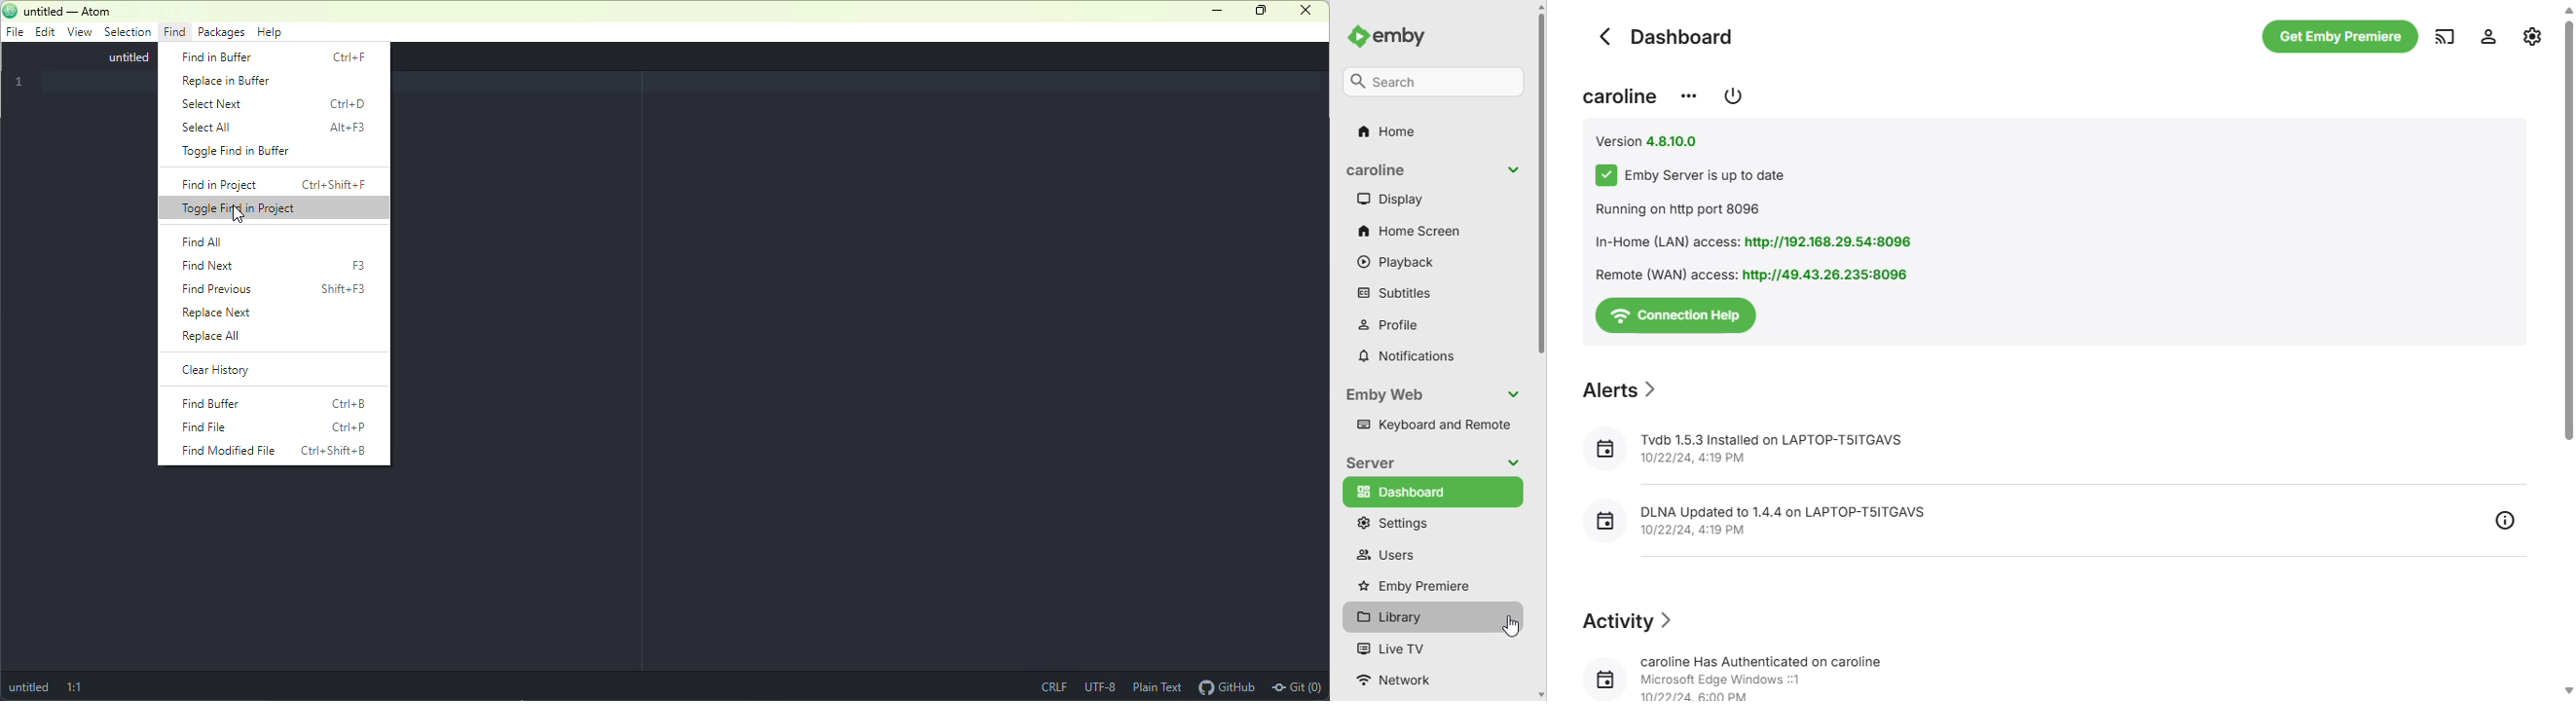 Image resolution: width=2576 pixels, height=728 pixels. I want to click on toggle collapse, so click(1513, 462).